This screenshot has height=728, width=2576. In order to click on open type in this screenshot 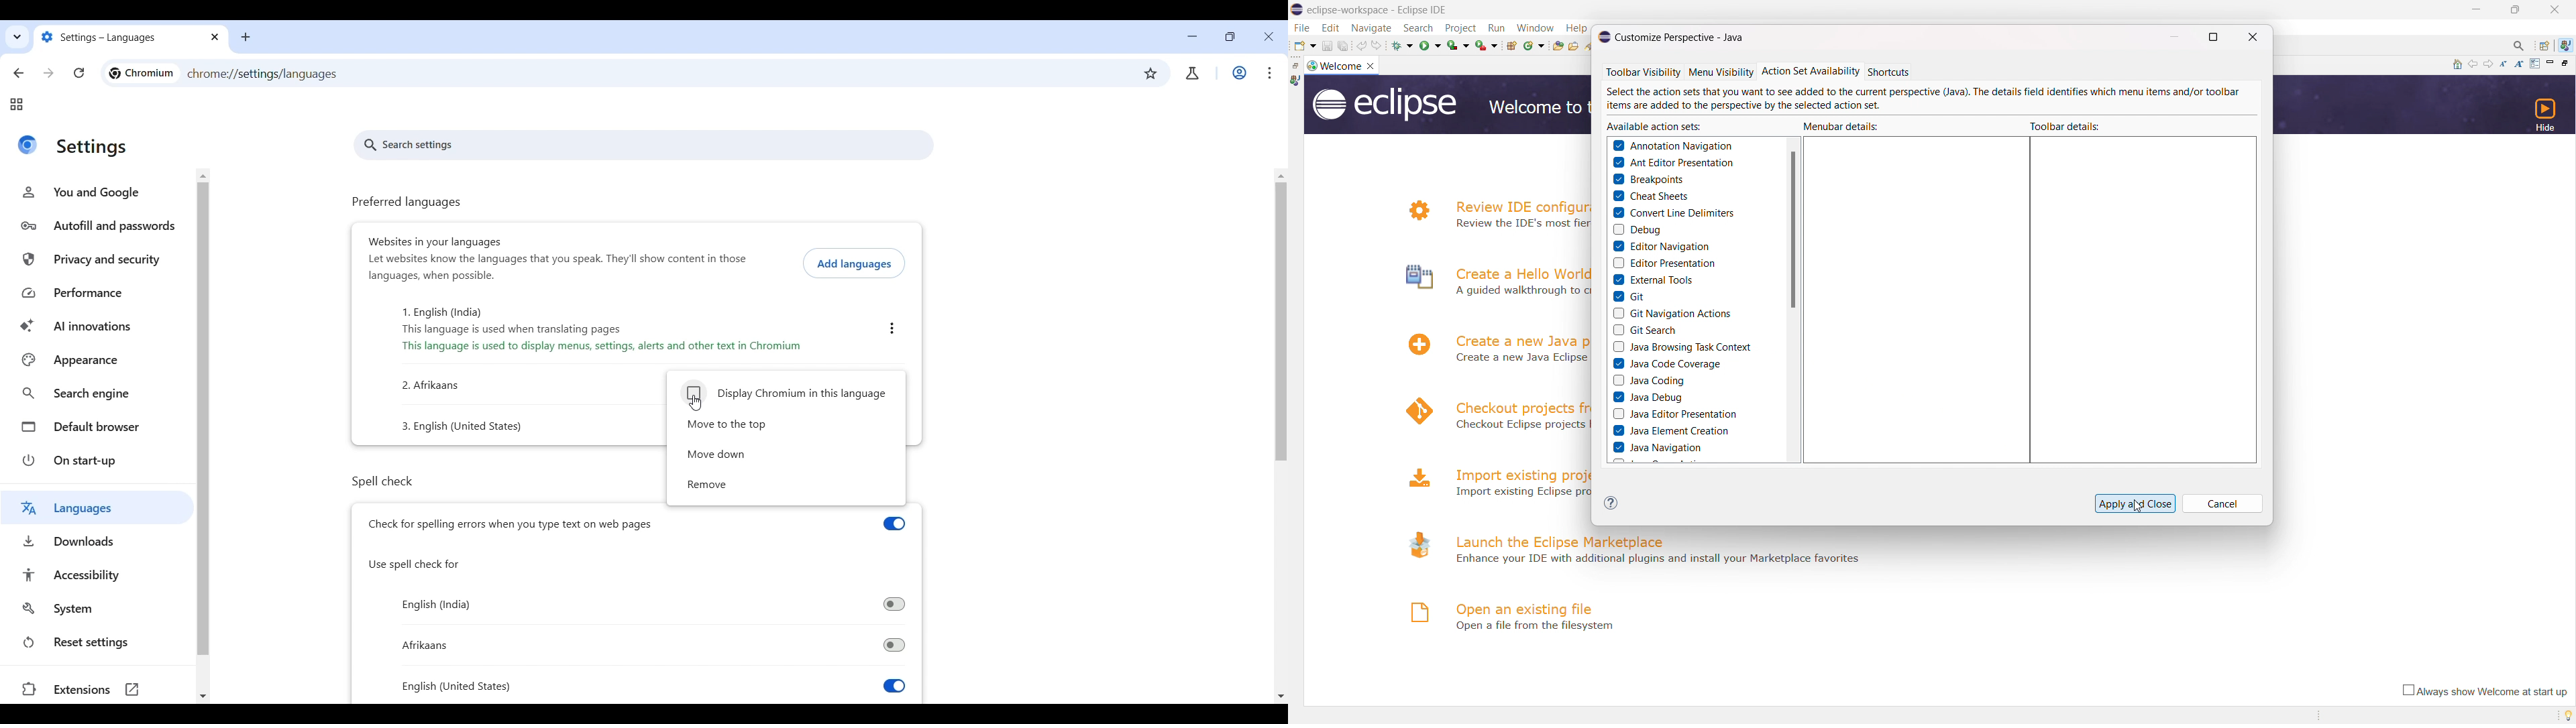, I will do `click(1557, 46)`.